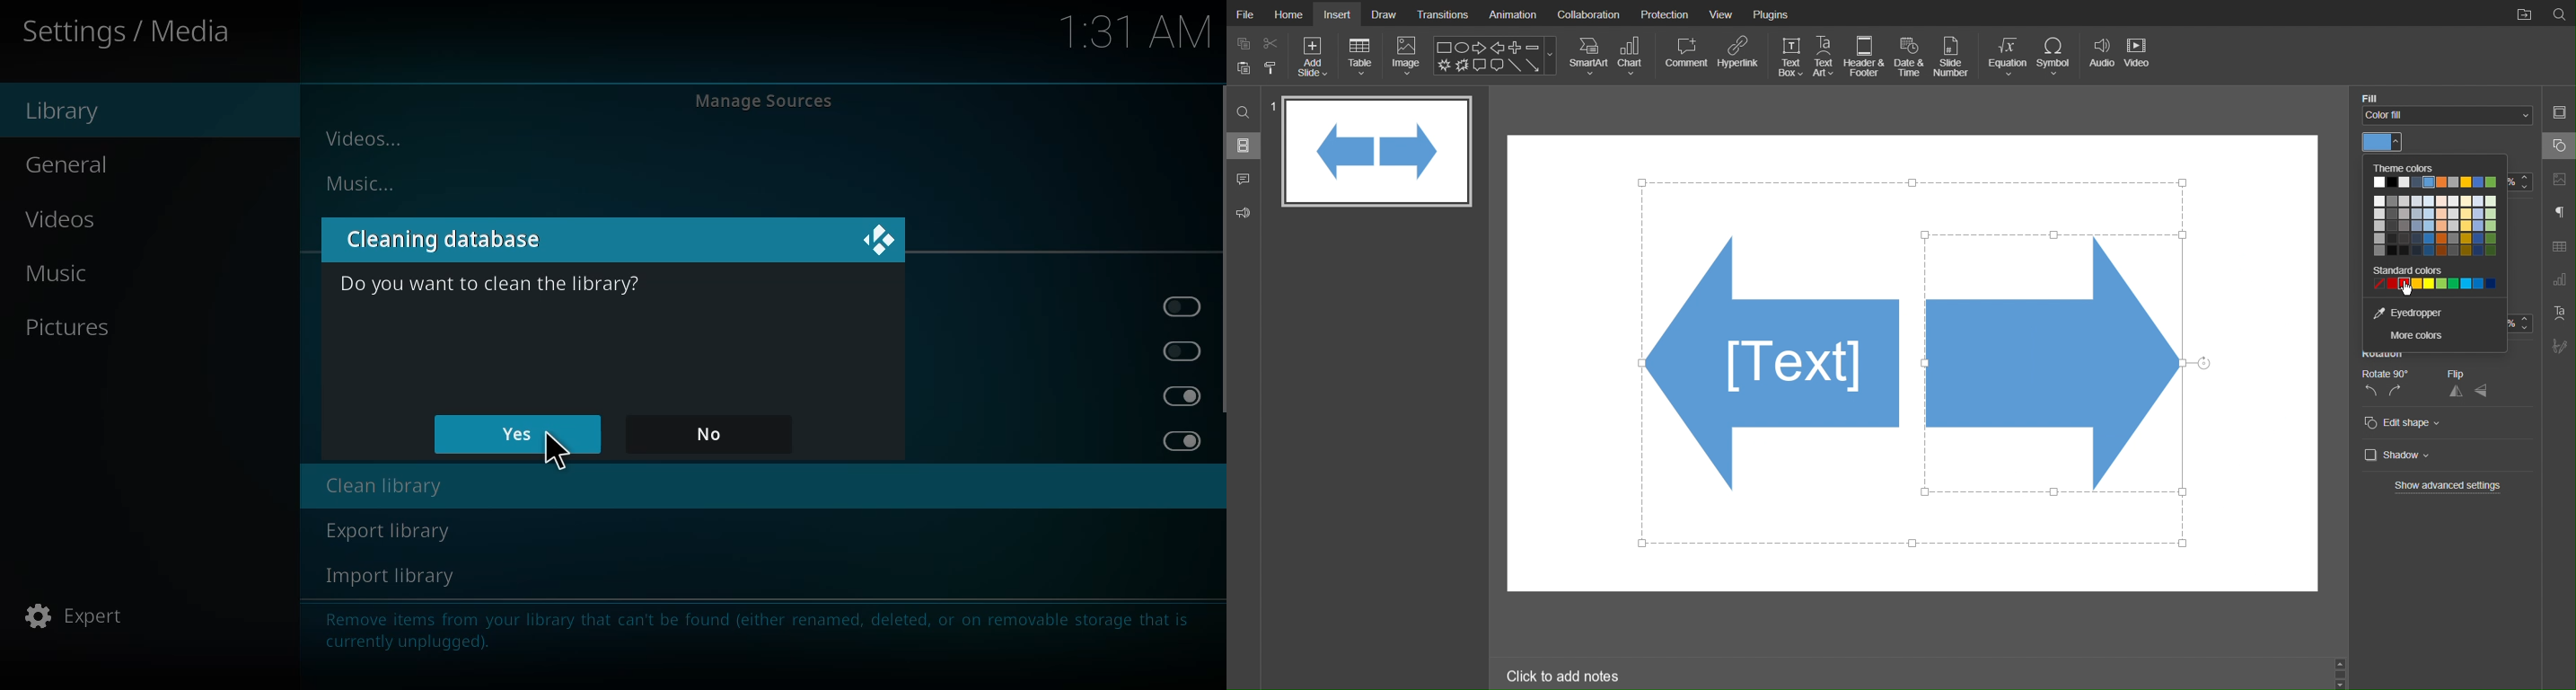  Describe the element at coordinates (765, 99) in the screenshot. I see `manage sources` at that location.